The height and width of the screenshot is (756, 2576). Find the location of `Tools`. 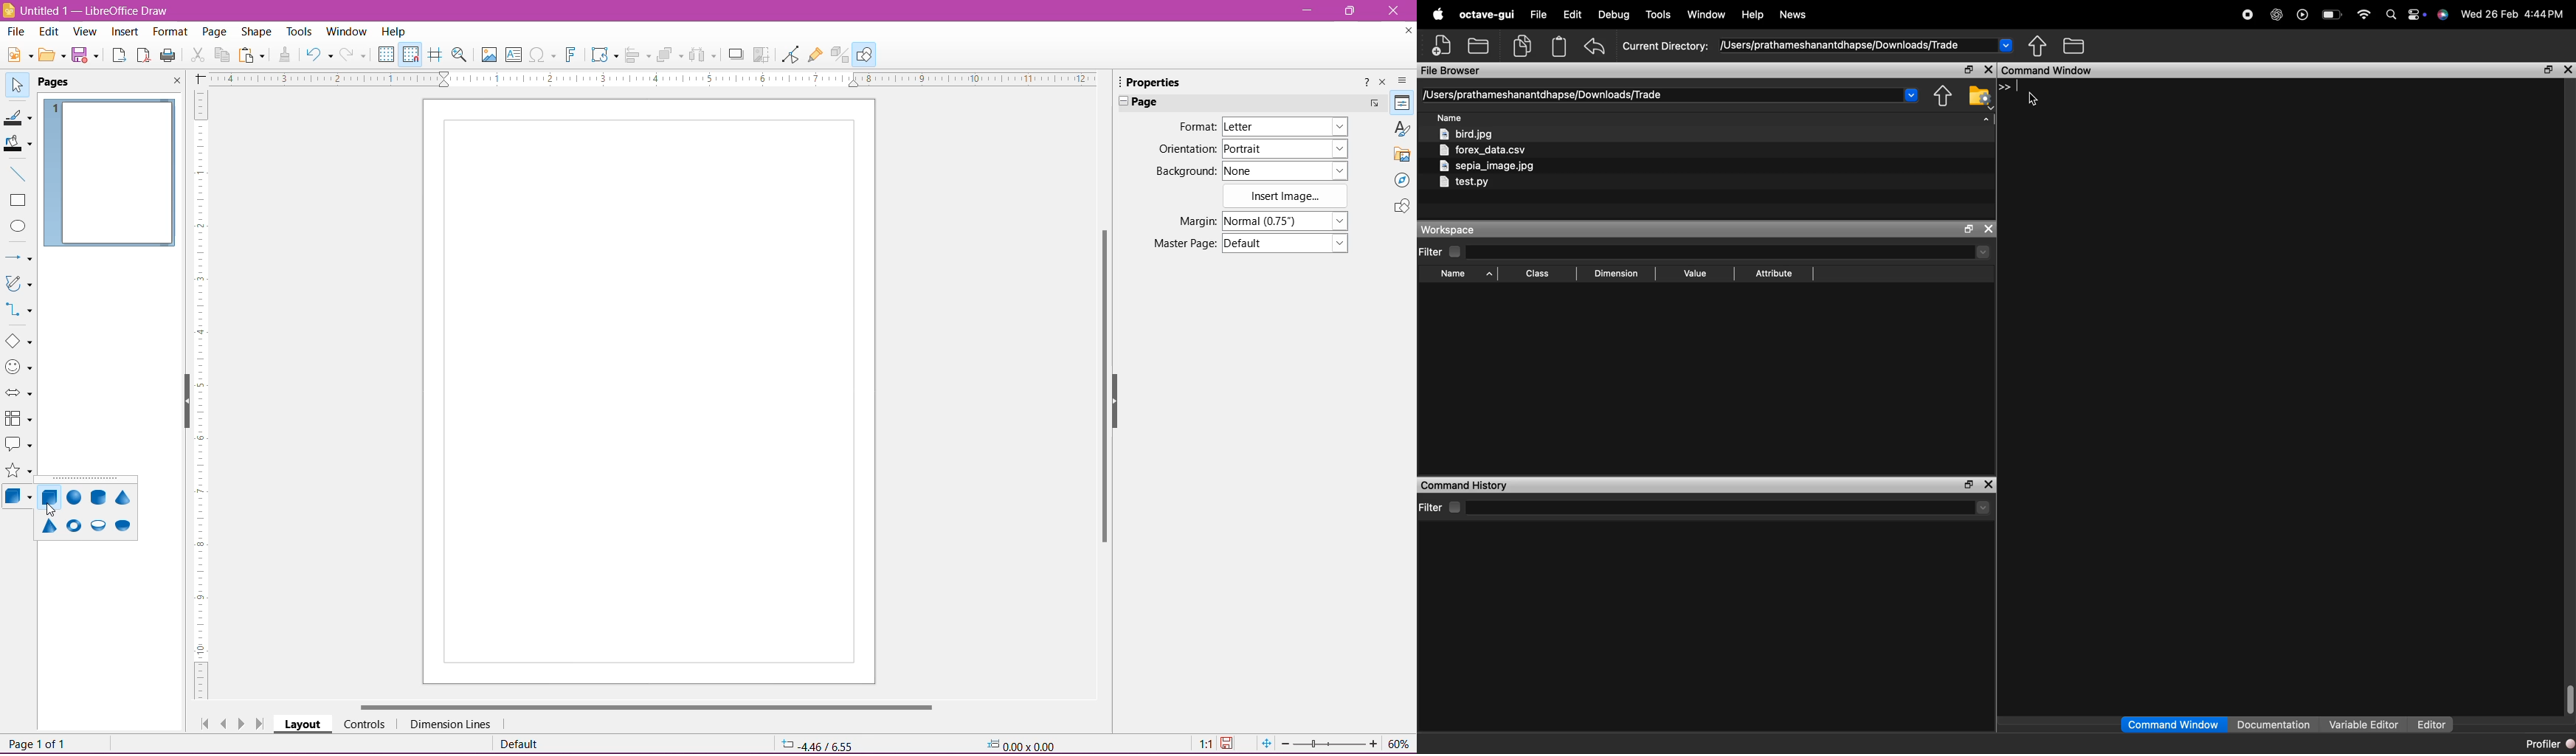

Tools is located at coordinates (300, 32).